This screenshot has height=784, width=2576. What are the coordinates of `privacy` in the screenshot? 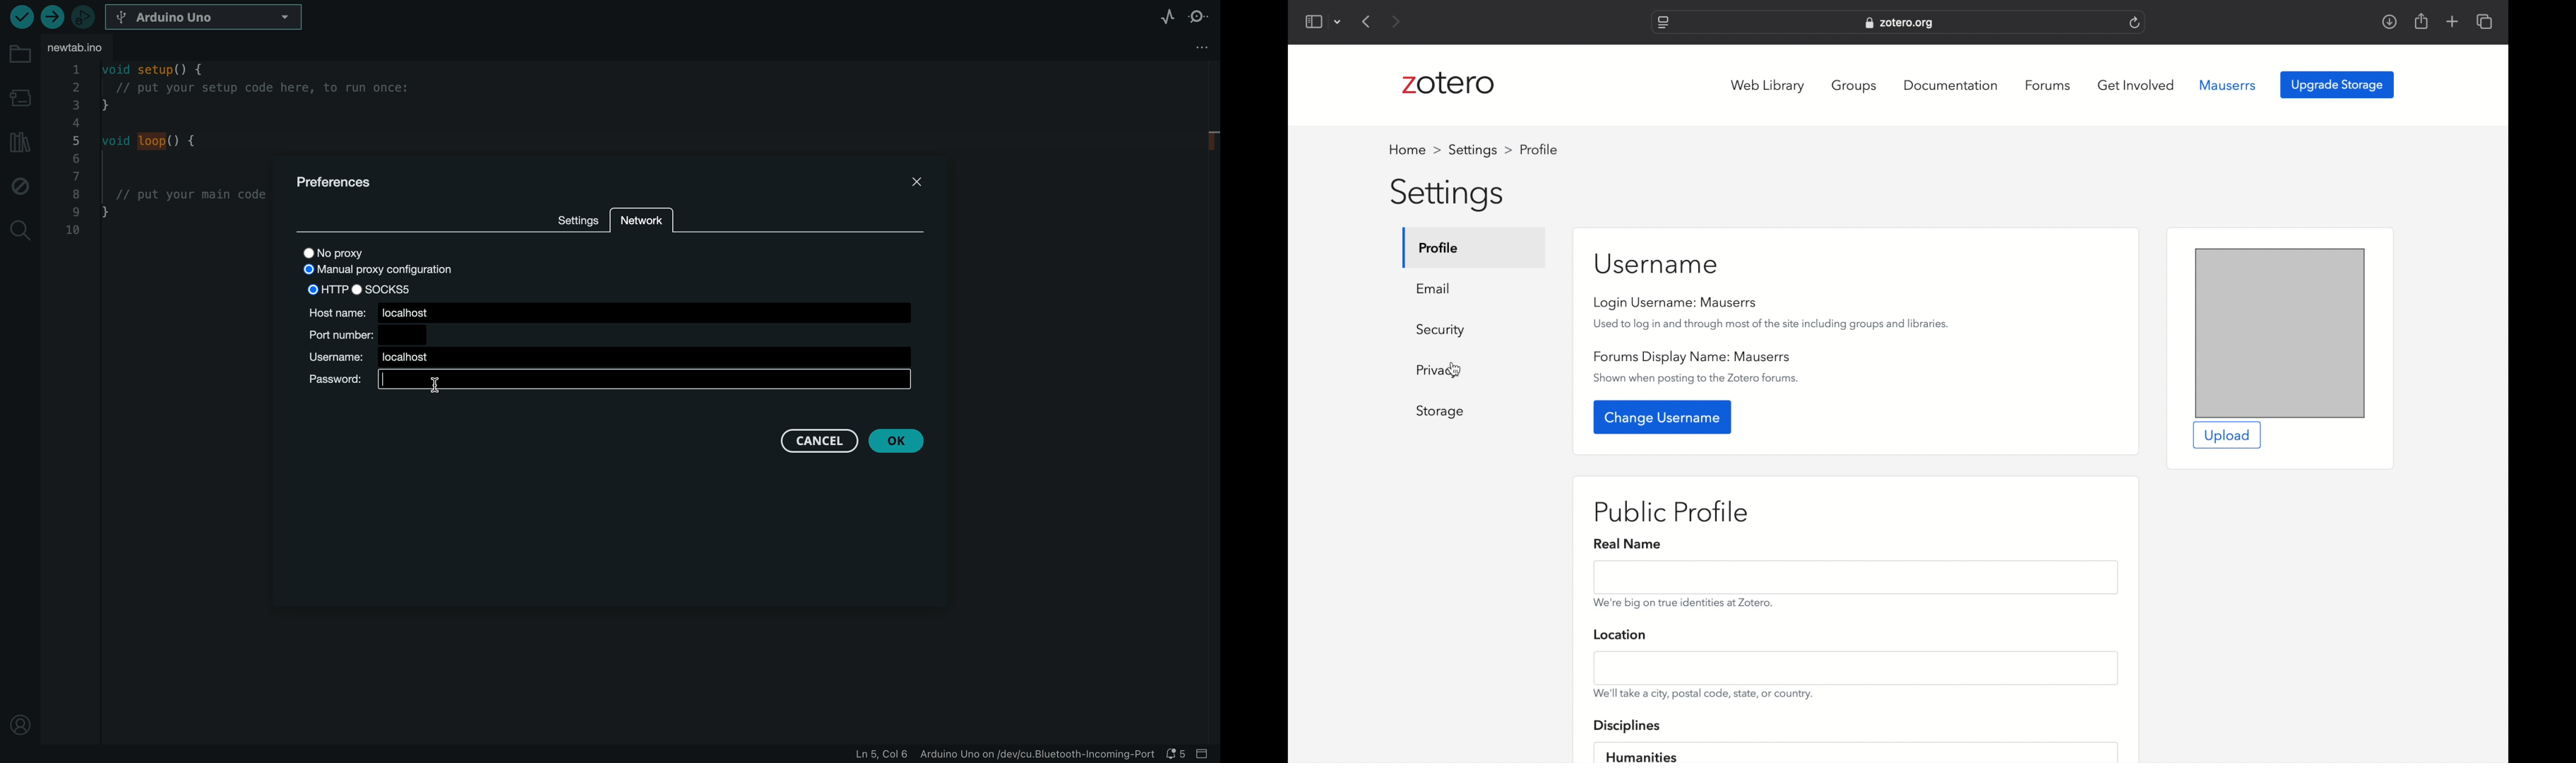 It's located at (1439, 372).